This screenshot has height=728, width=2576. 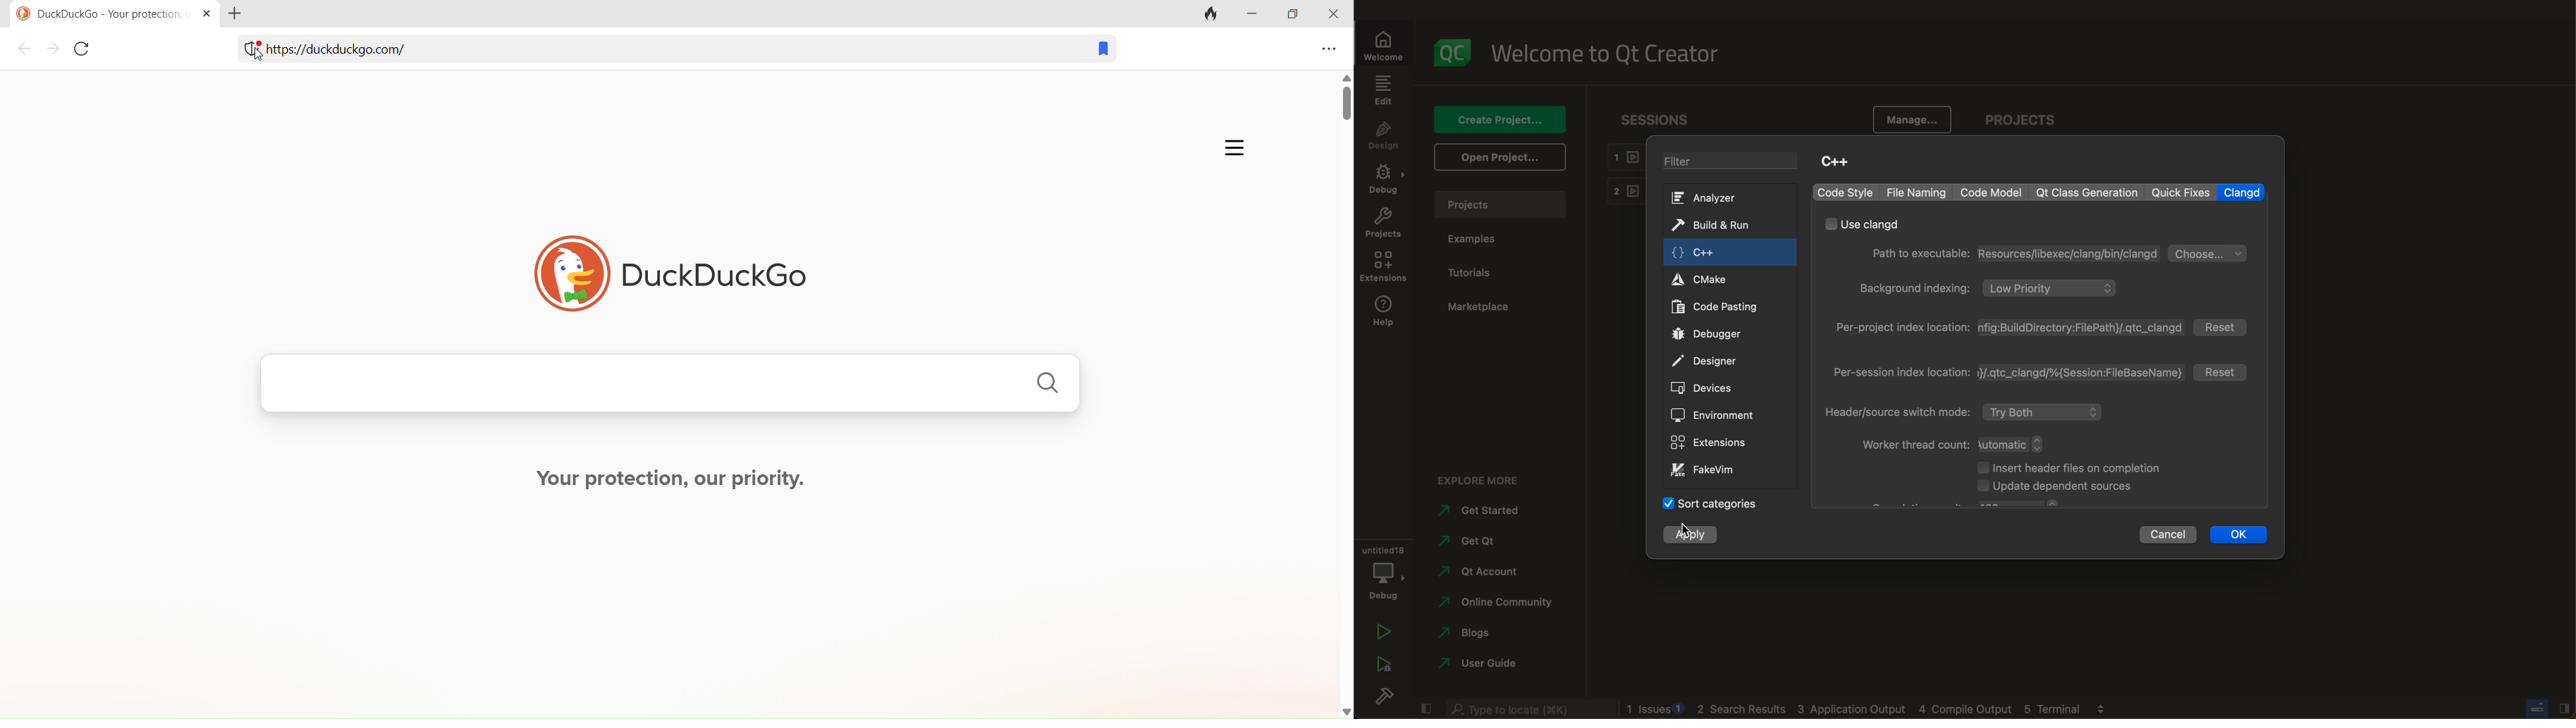 I want to click on tutorials, so click(x=1486, y=272).